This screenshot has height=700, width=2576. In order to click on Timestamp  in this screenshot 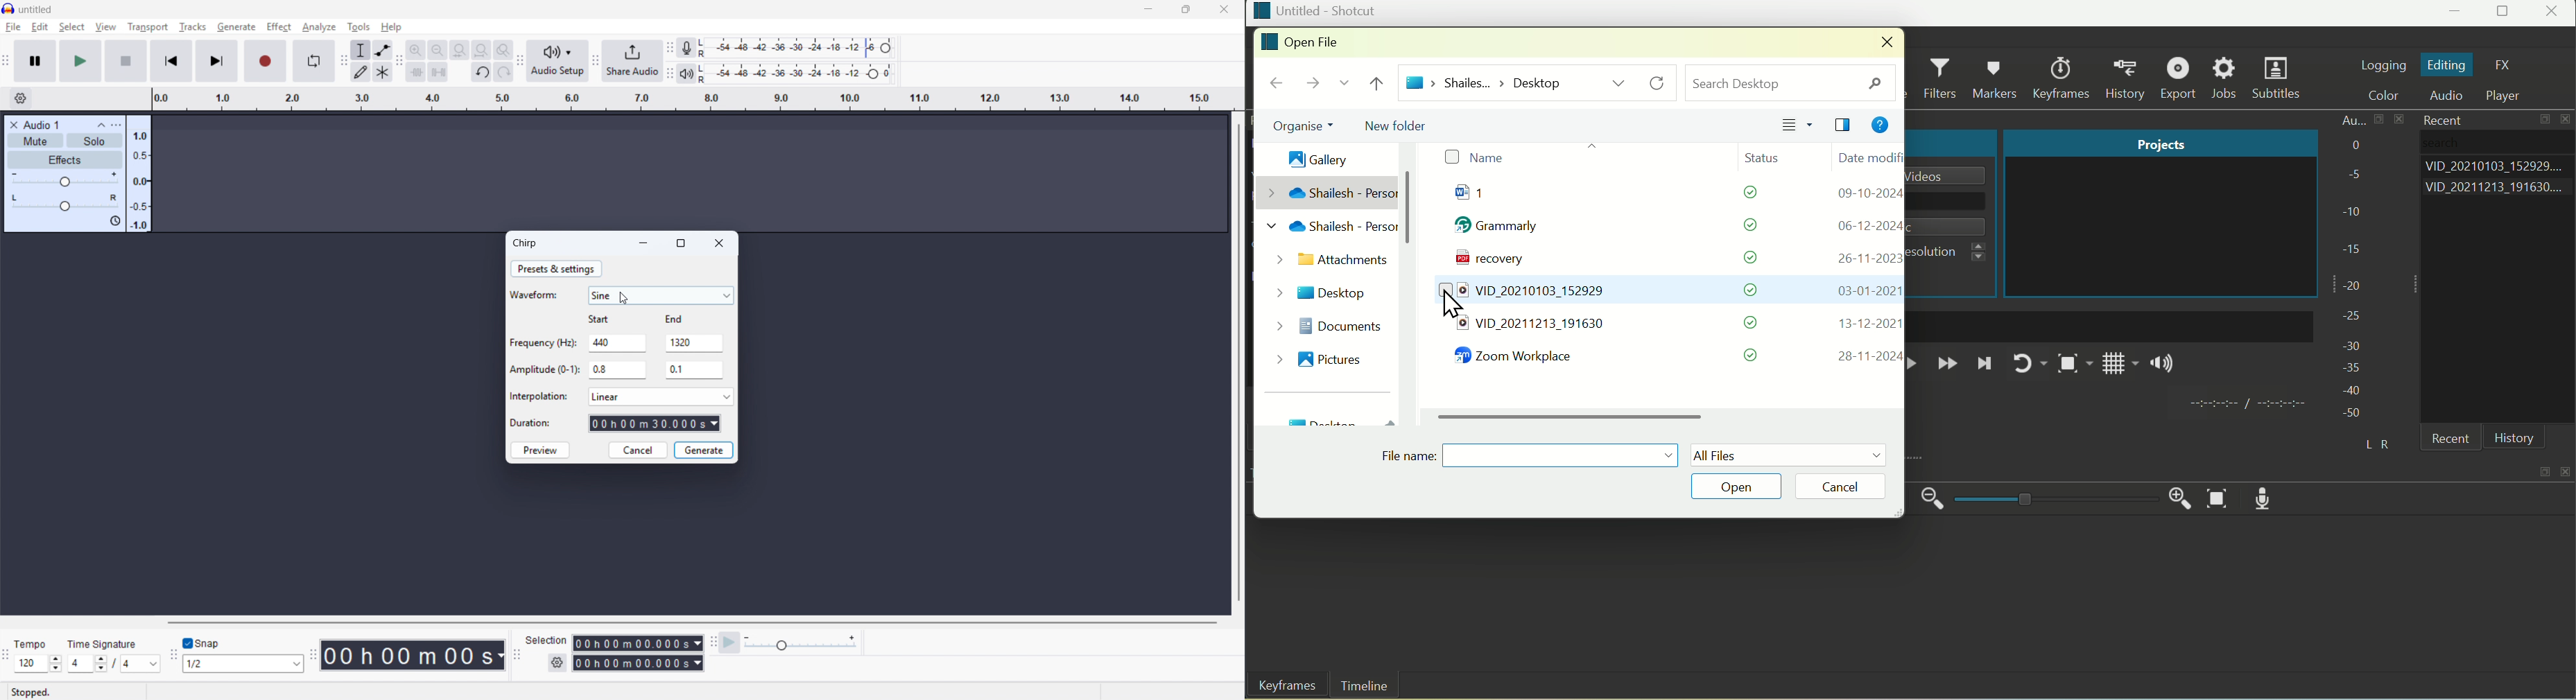, I will do `click(413, 655)`.